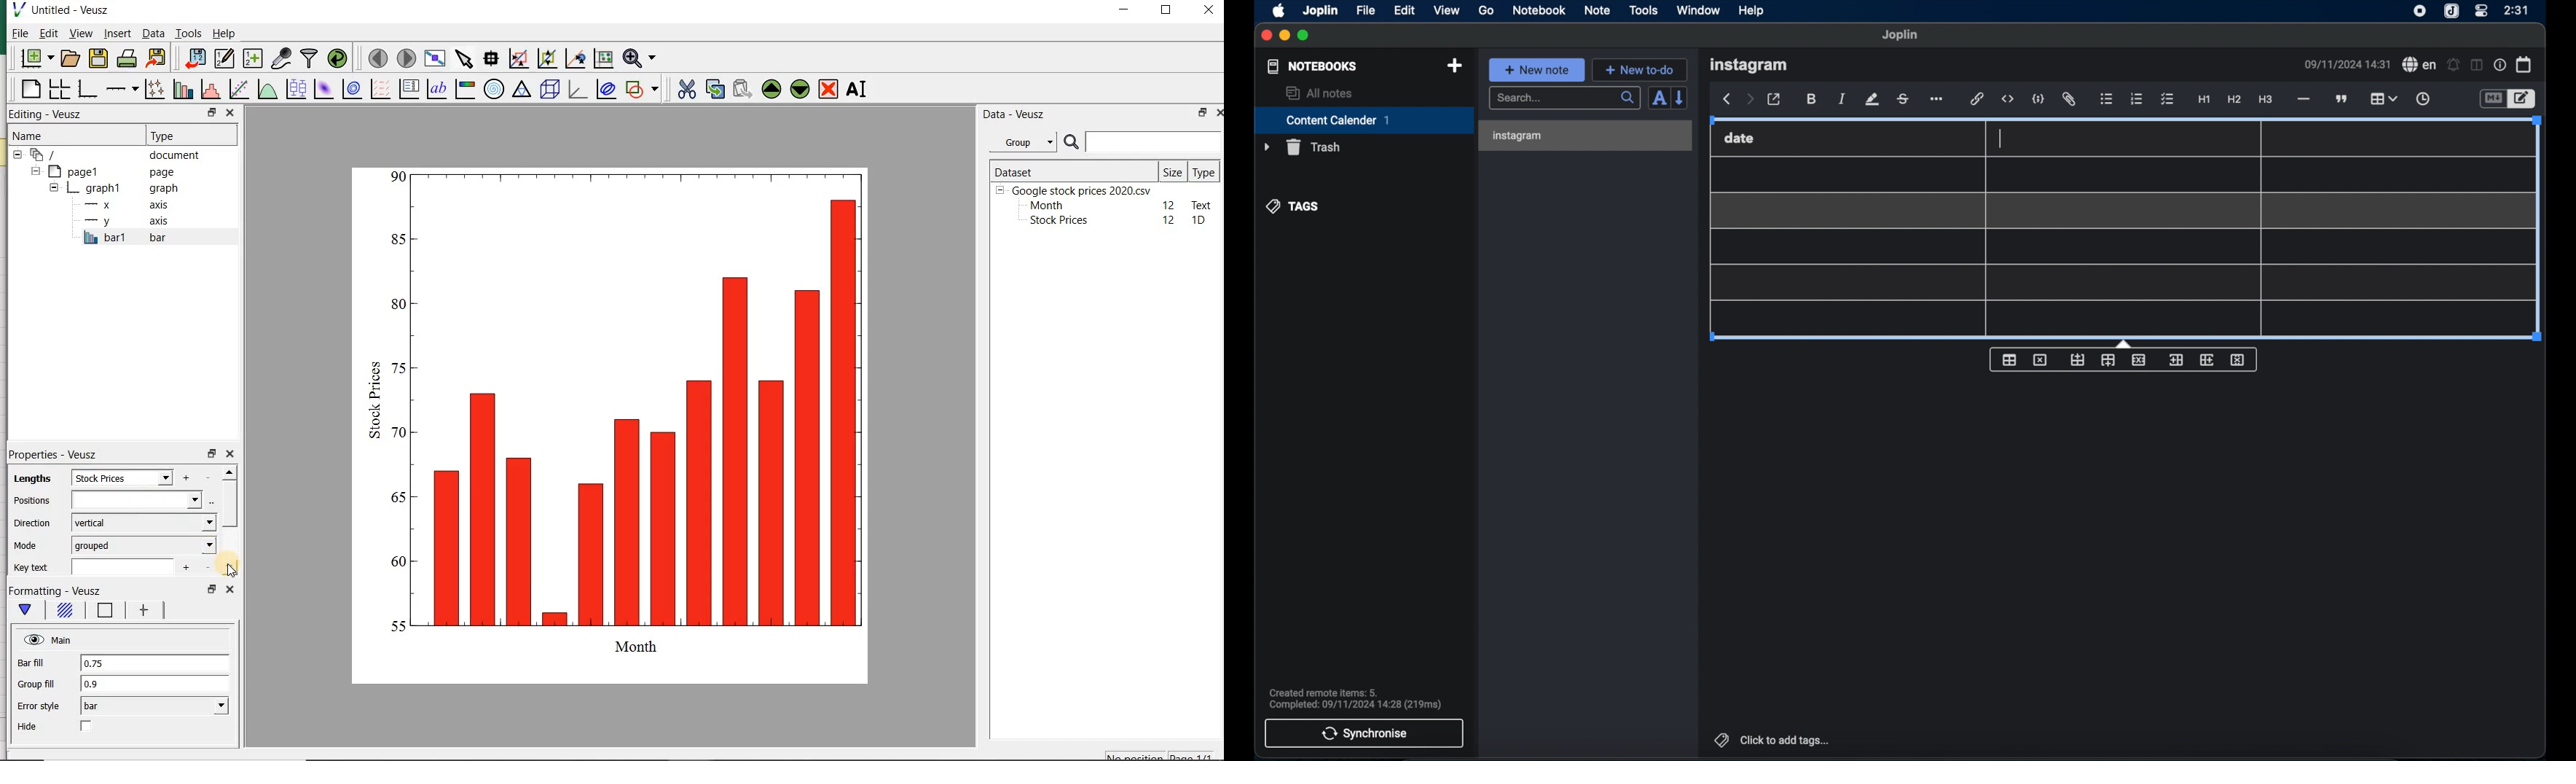  I want to click on date, so click(1740, 138).